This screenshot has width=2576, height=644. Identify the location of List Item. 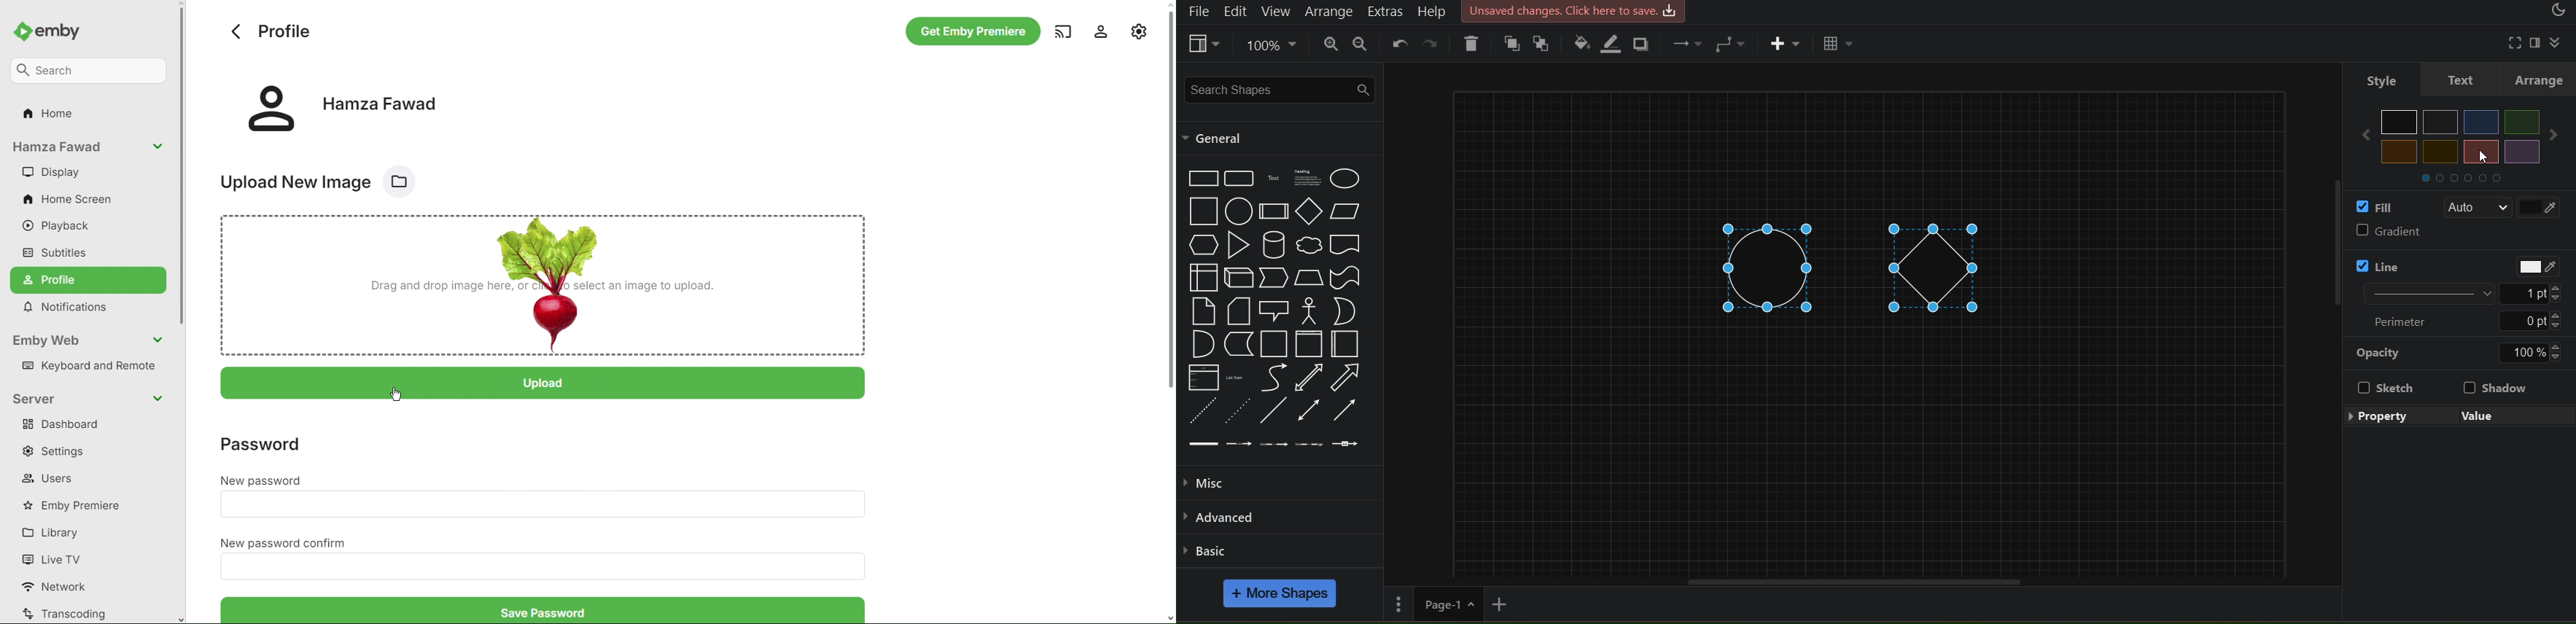
(1236, 375).